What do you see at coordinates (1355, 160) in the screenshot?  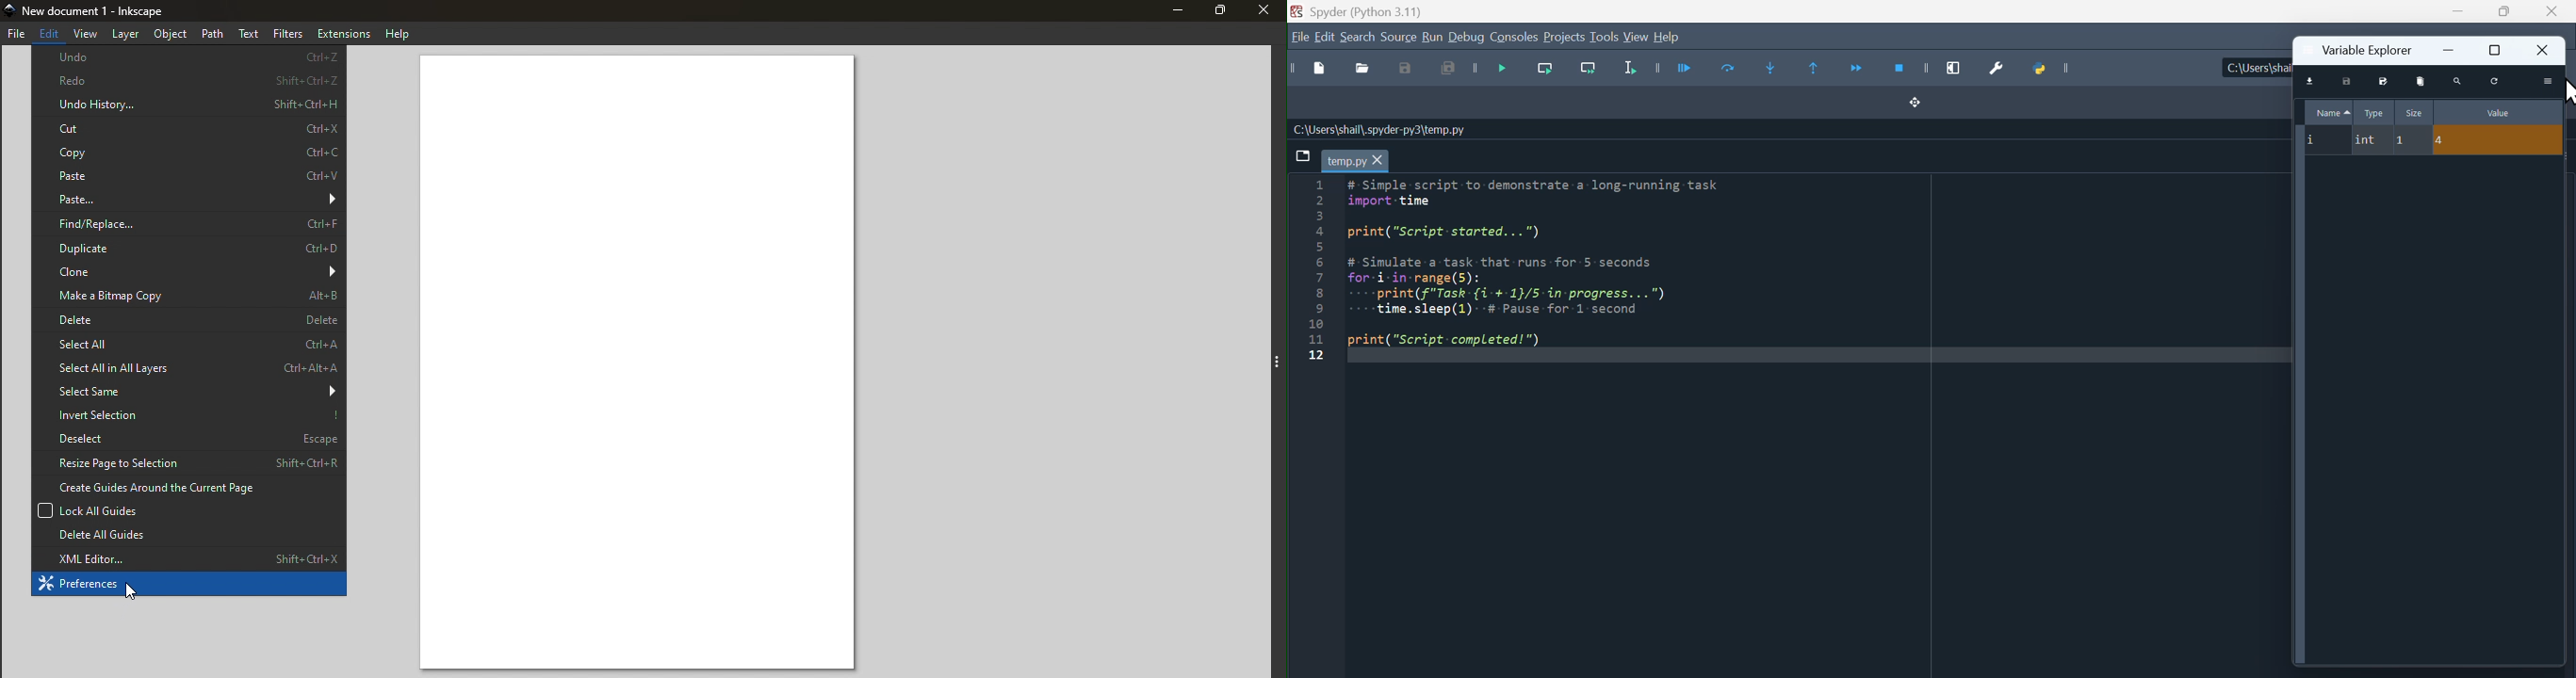 I see `temp.py` at bounding box center [1355, 160].